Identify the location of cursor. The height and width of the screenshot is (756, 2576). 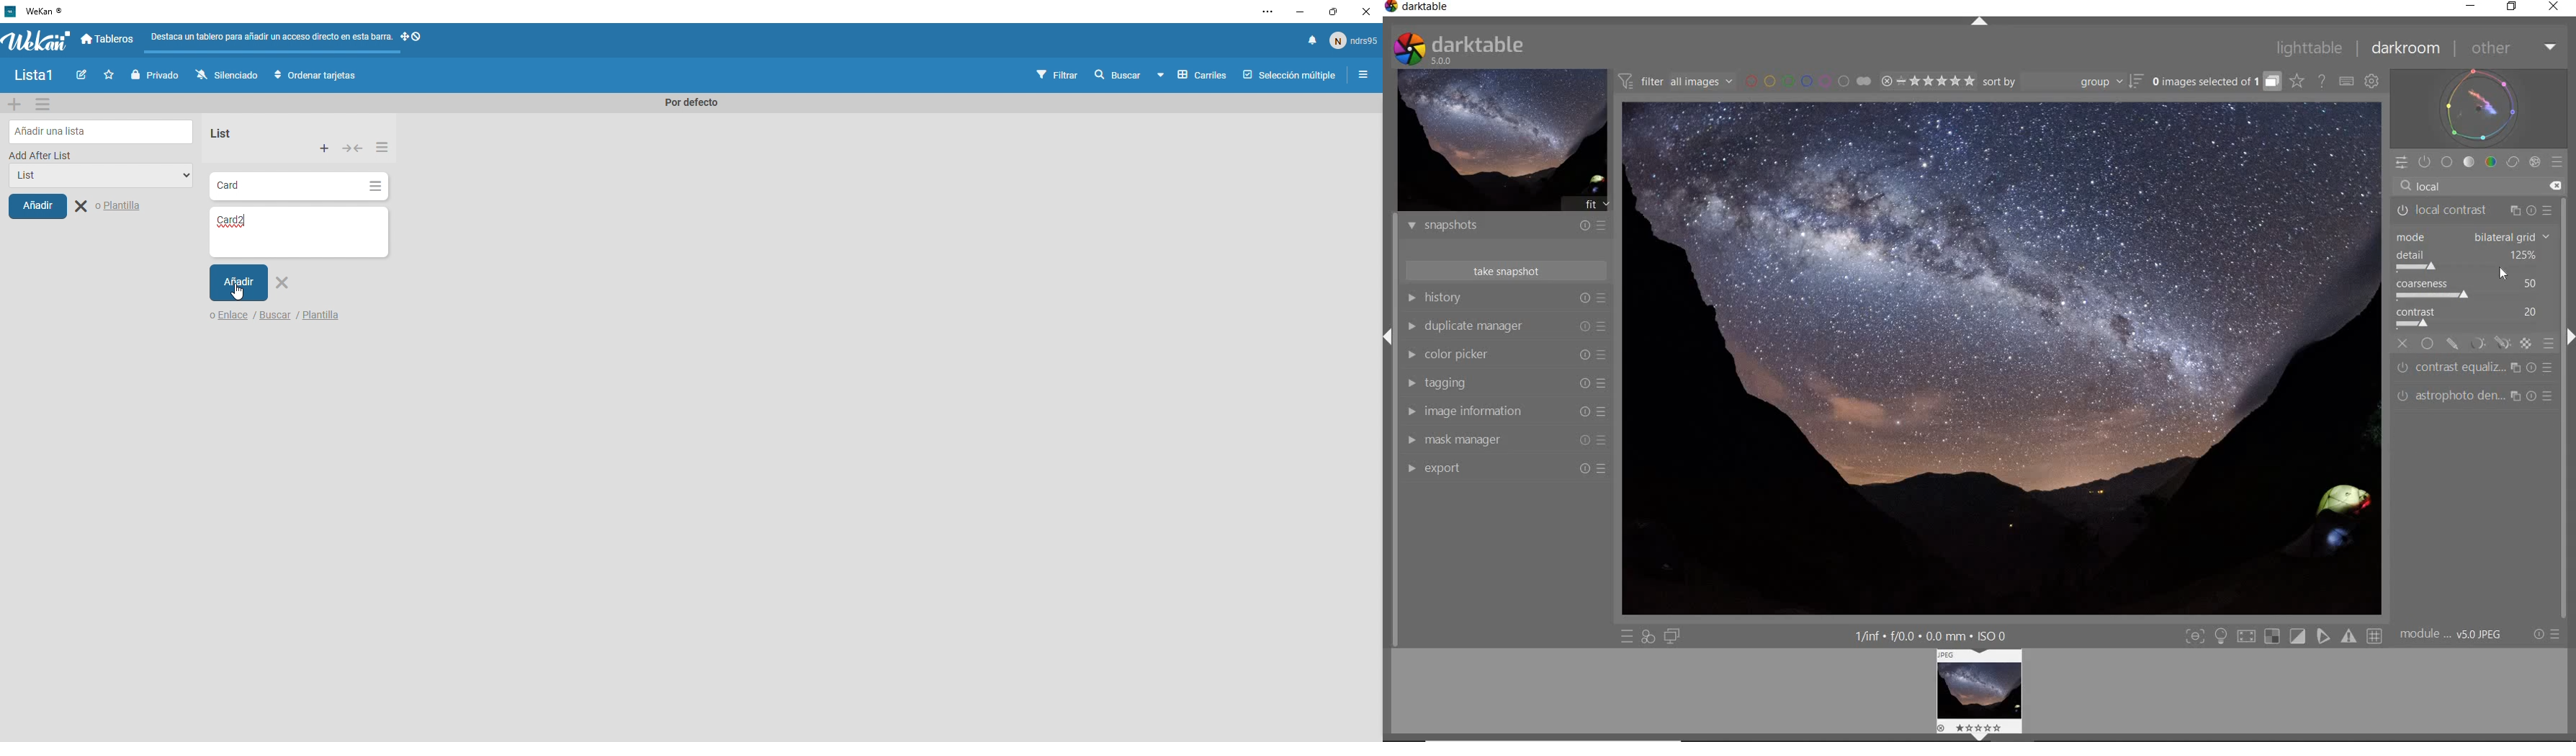
(235, 294).